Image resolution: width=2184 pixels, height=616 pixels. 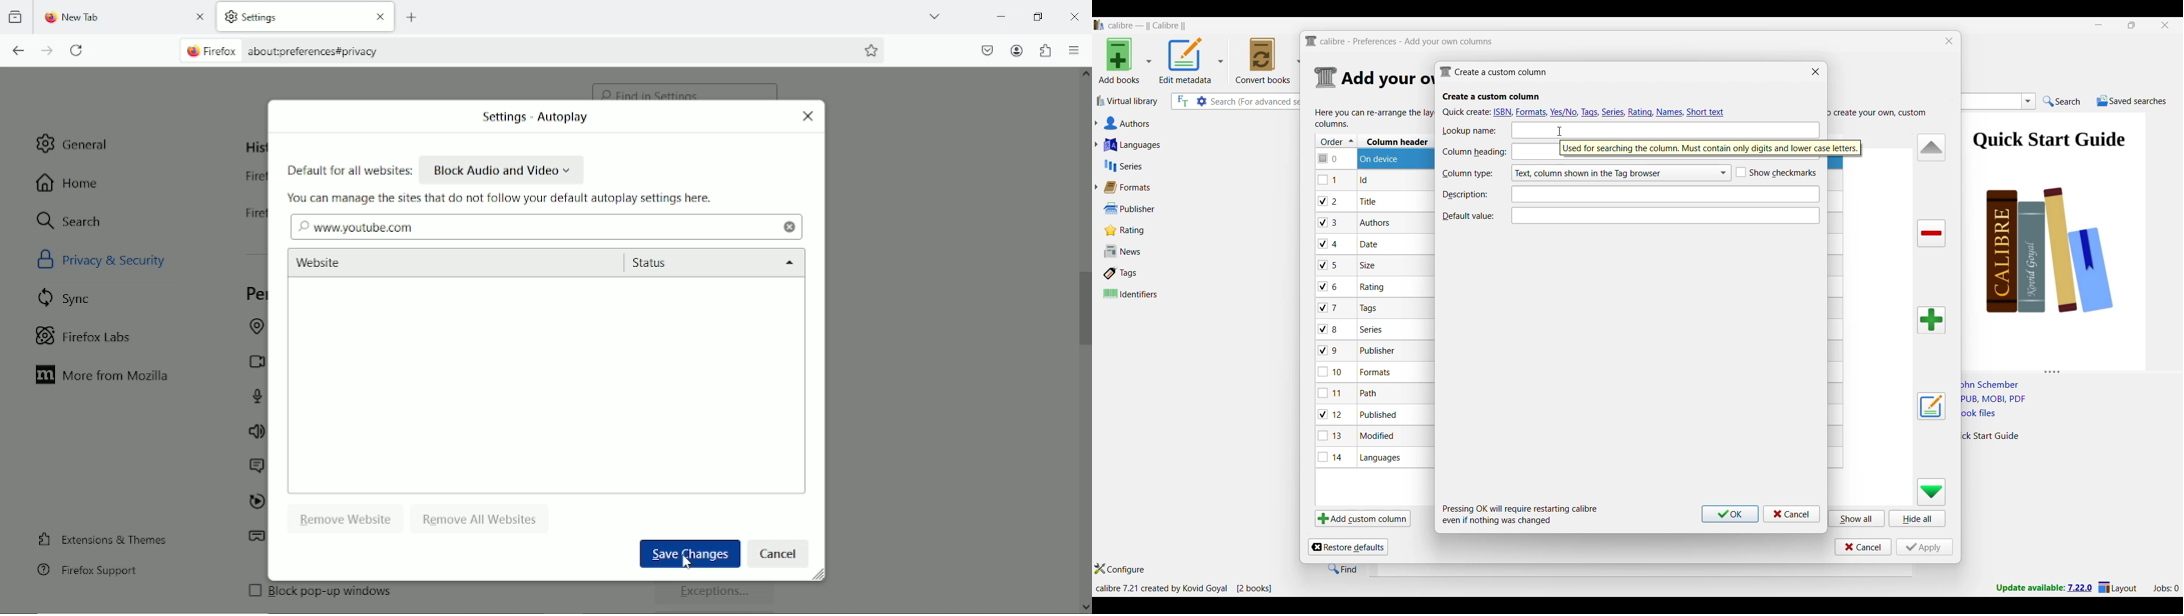 I want to click on Text, so click(x=1665, y=195).